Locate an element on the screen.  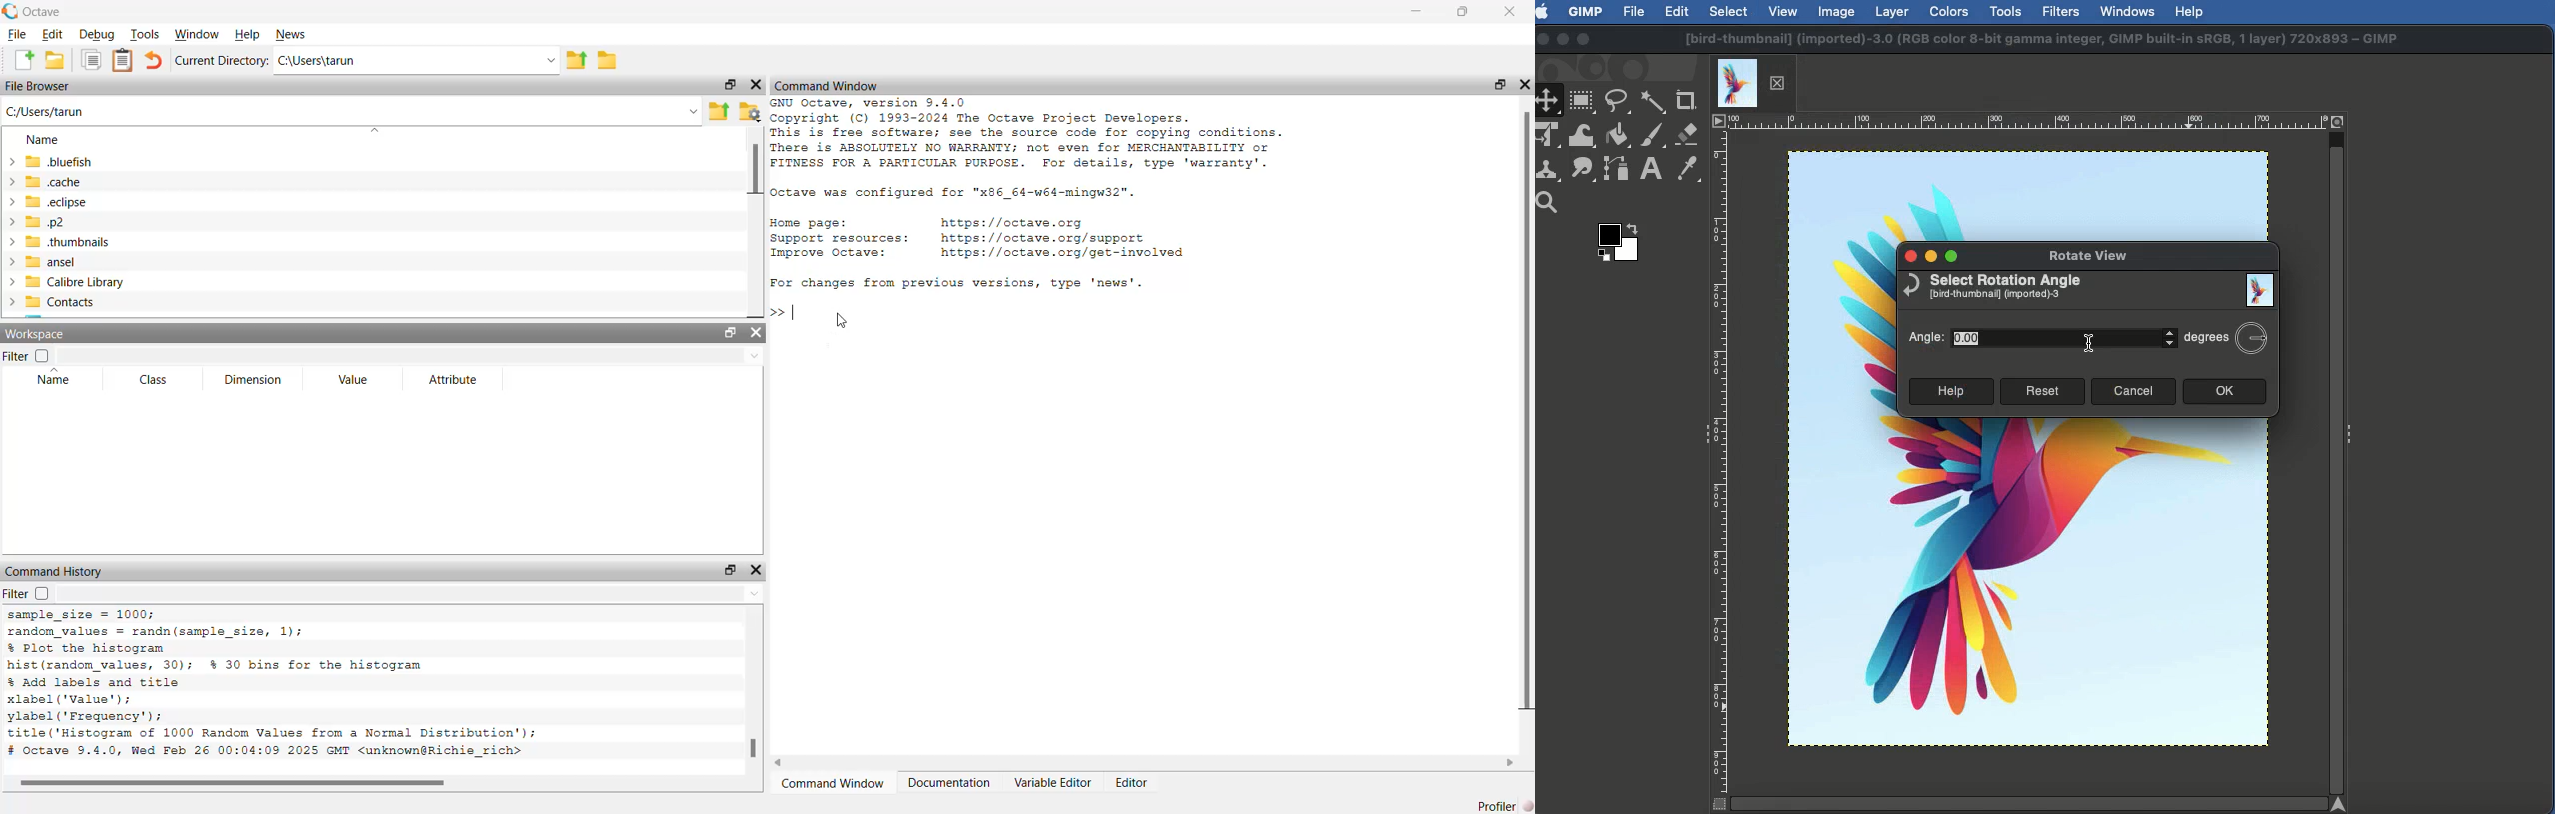
Debug is located at coordinates (95, 34).